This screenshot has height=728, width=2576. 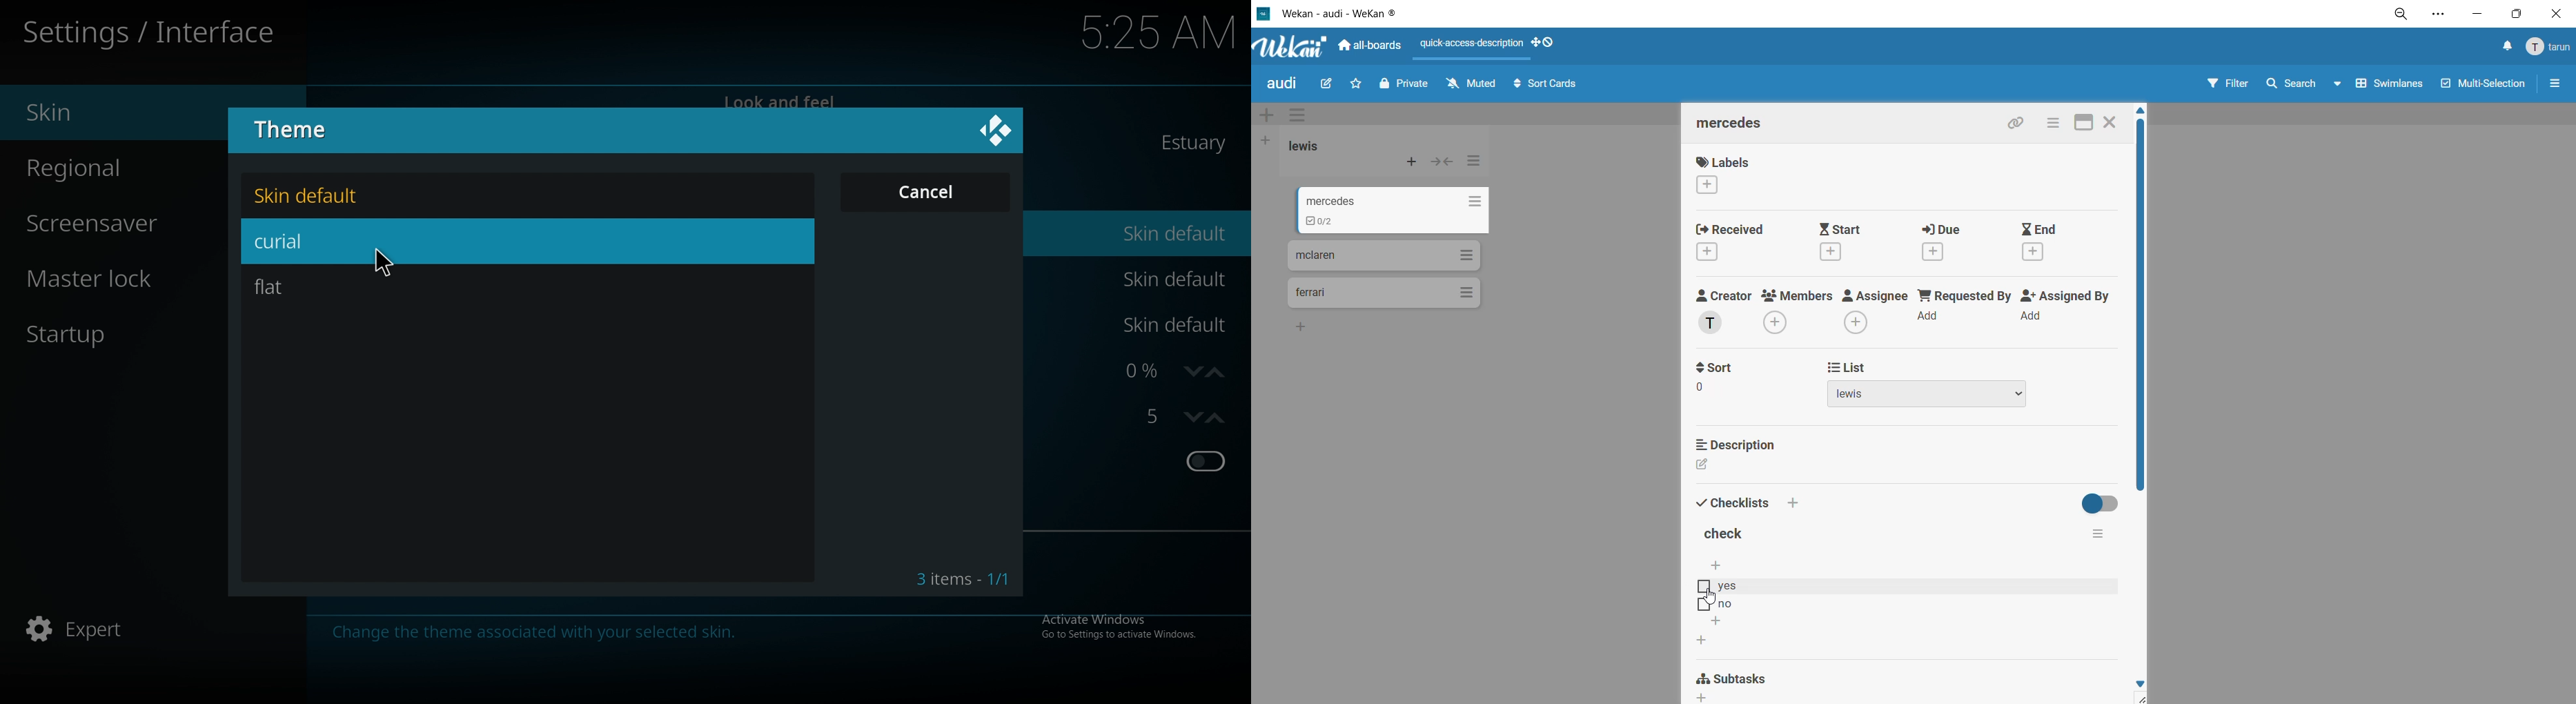 I want to click on decrease, so click(x=1191, y=418).